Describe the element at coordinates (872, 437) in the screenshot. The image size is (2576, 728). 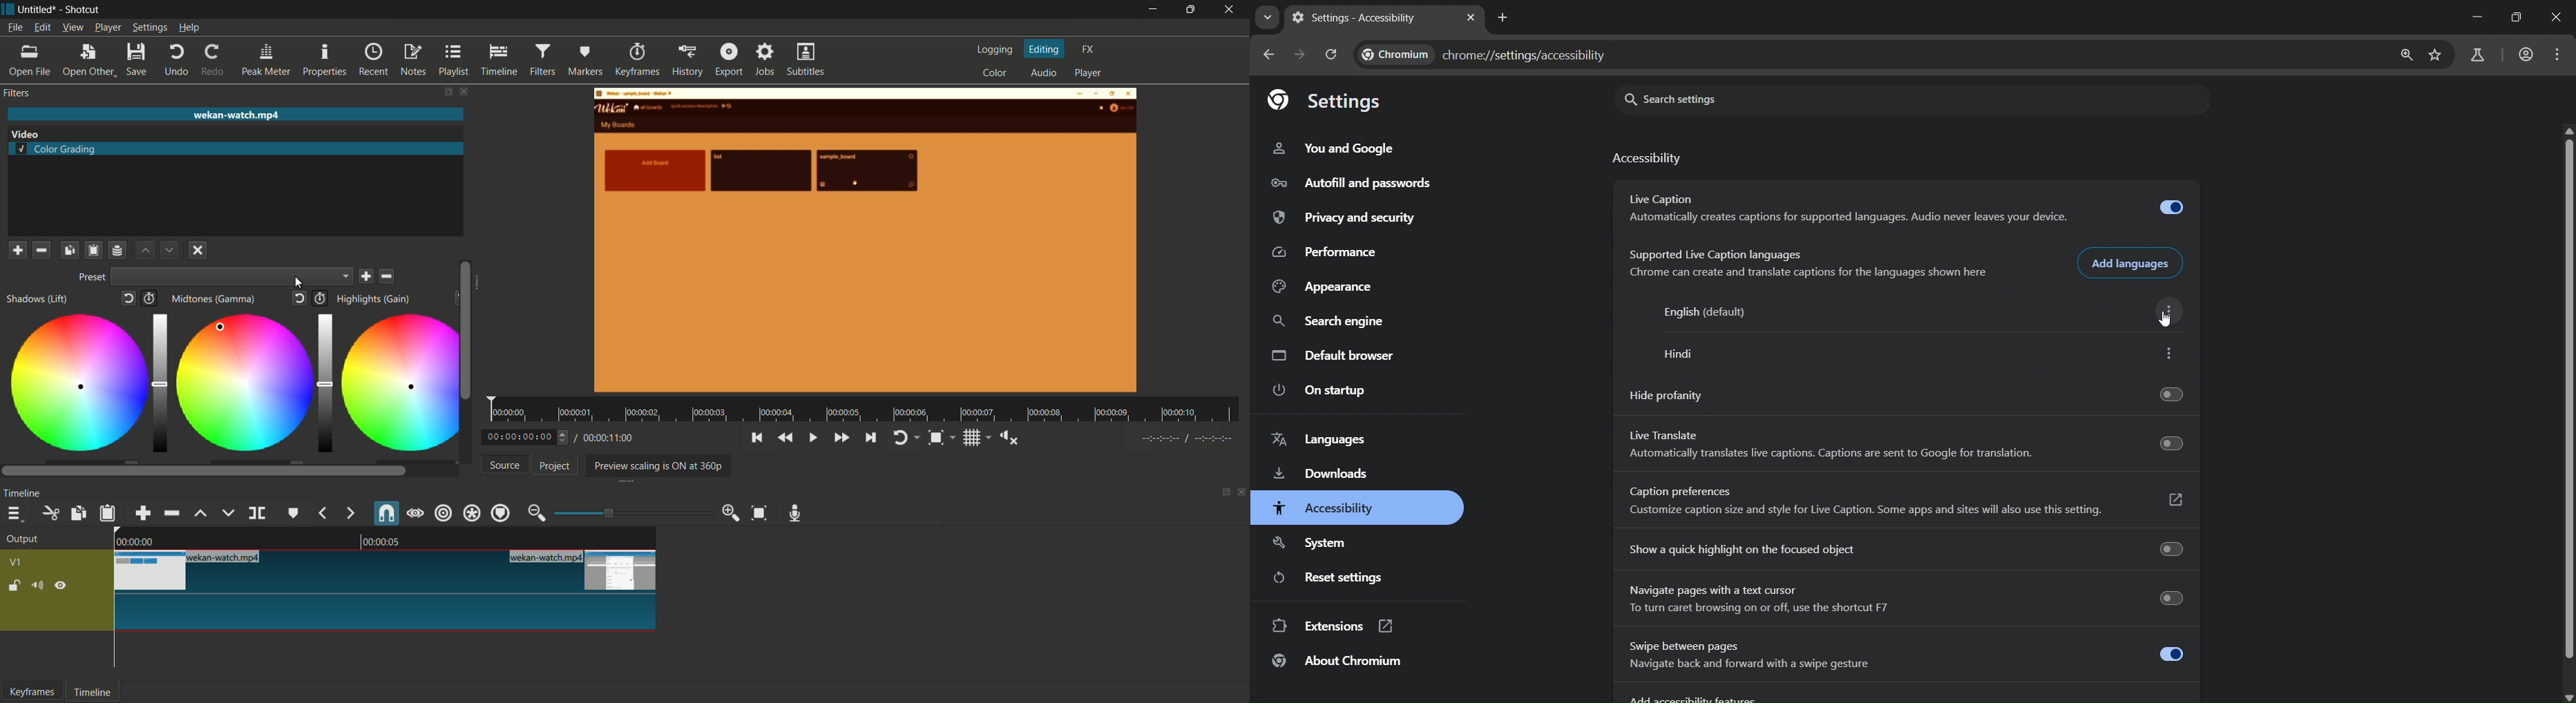
I see `skip to the next point` at that location.